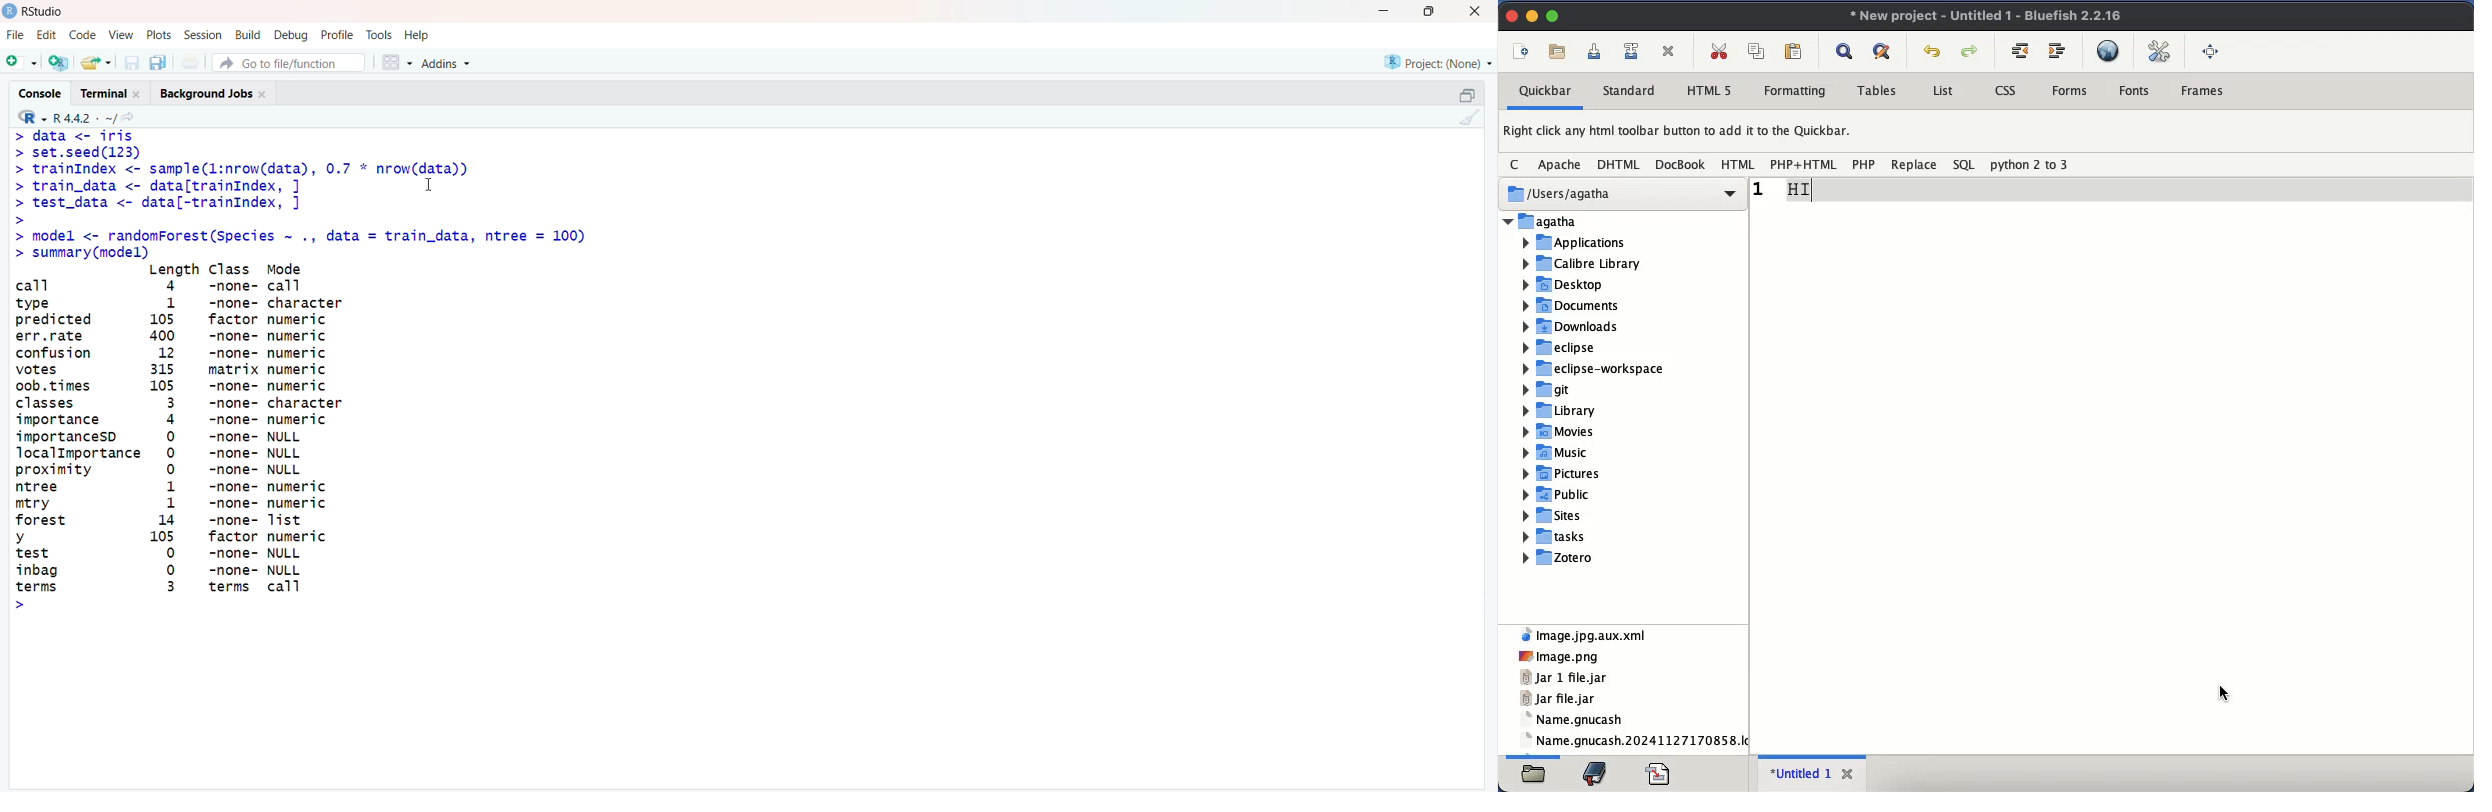 This screenshot has width=2492, height=812. I want to click on save current file, so click(1594, 50).